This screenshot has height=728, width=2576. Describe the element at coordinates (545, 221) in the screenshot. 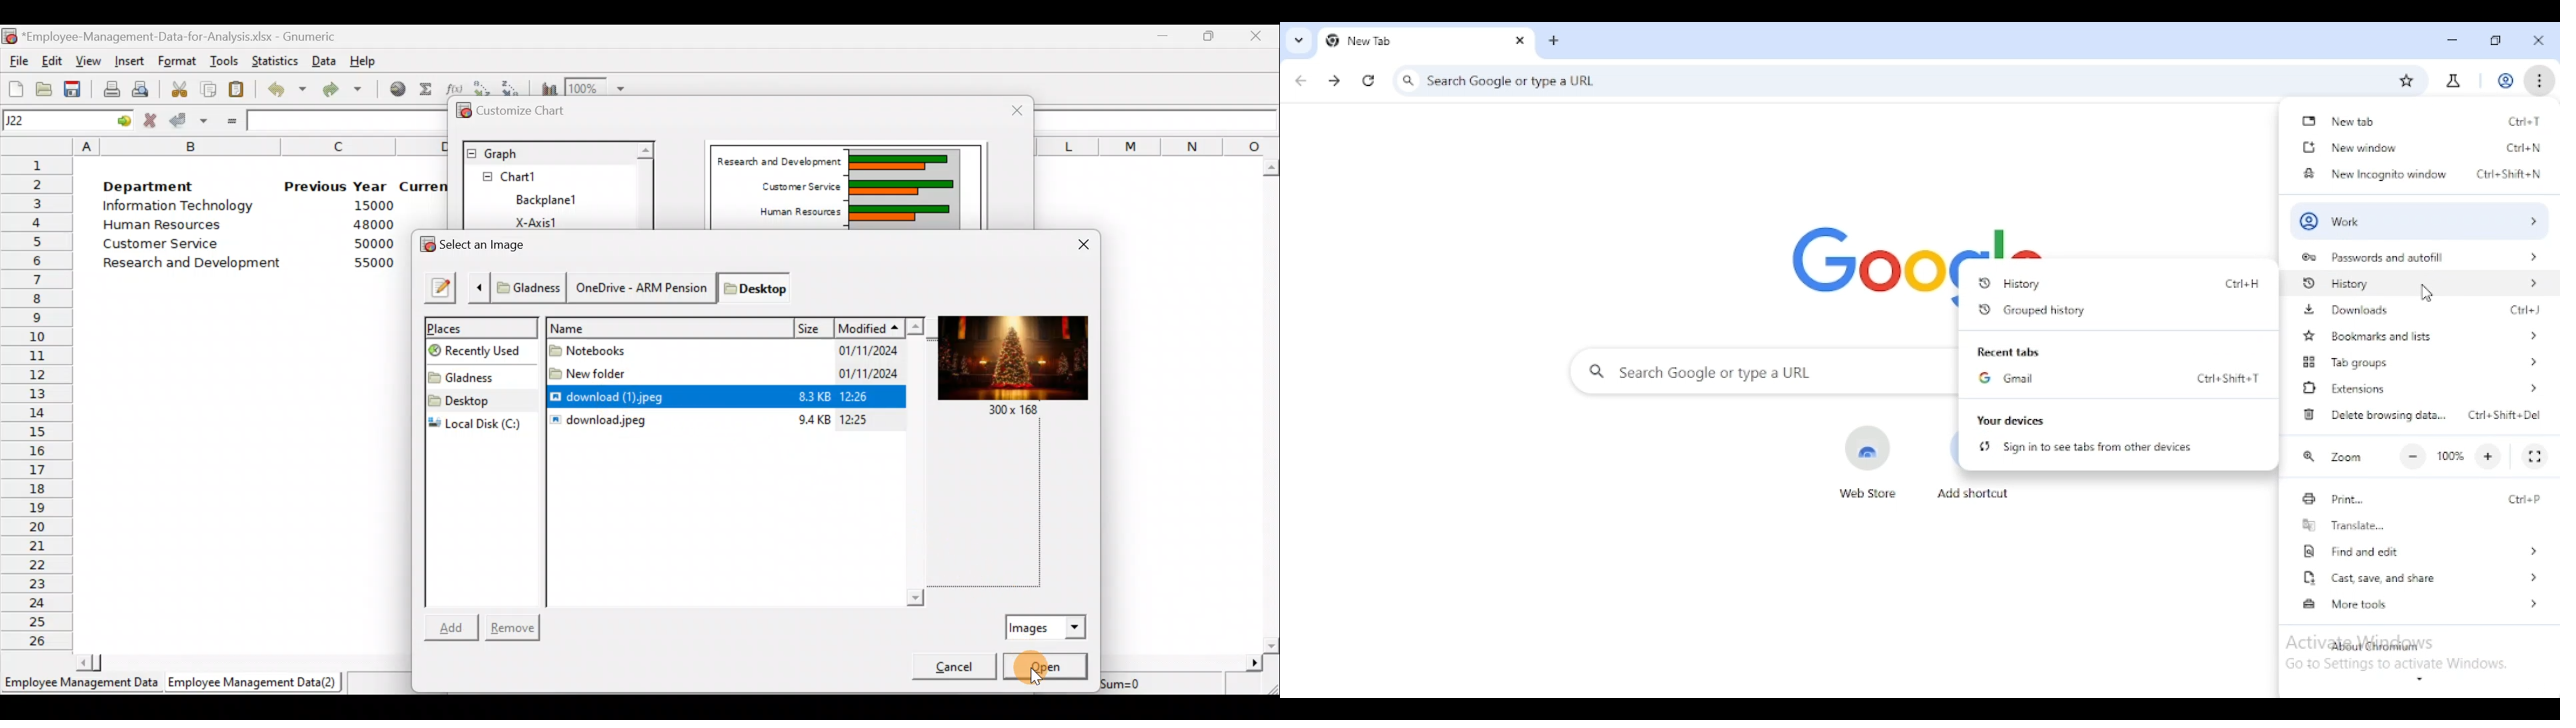

I see `X-axis1` at that location.